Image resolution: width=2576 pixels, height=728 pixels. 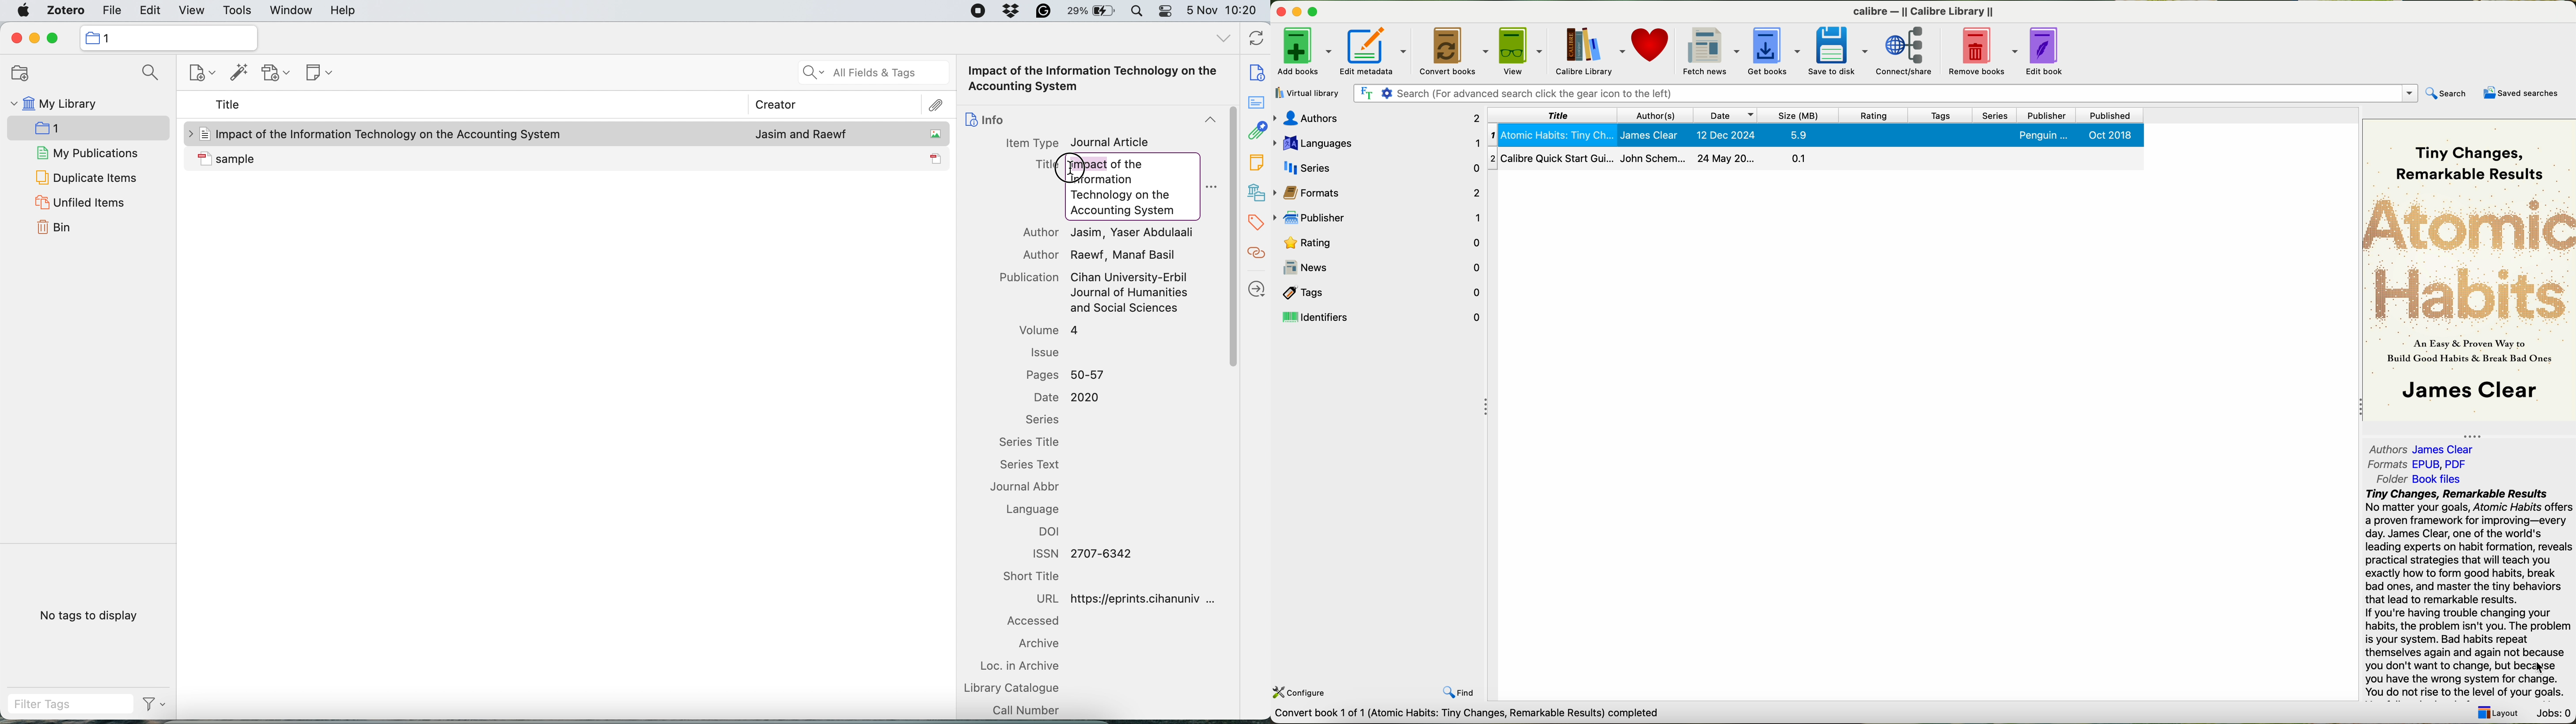 What do you see at coordinates (22, 11) in the screenshot?
I see `system logo` at bounding box center [22, 11].